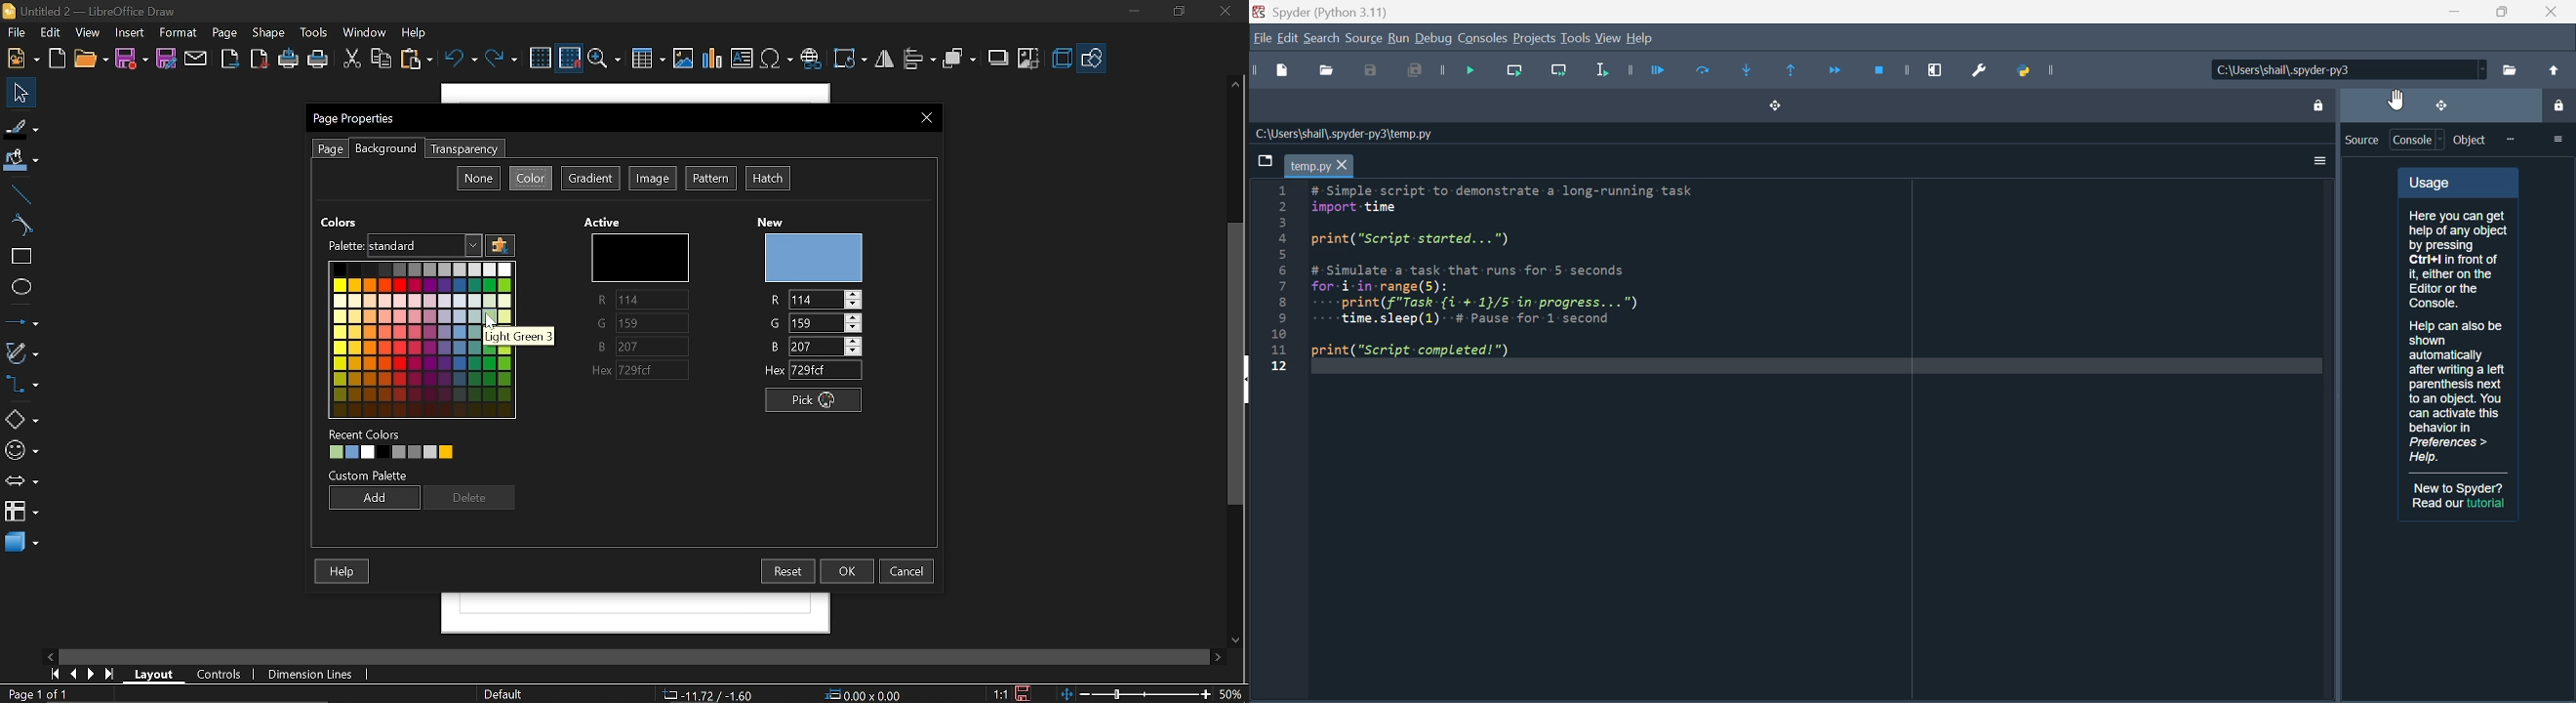  Describe the element at coordinates (315, 33) in the screenshot. I see `Tools` at that location.